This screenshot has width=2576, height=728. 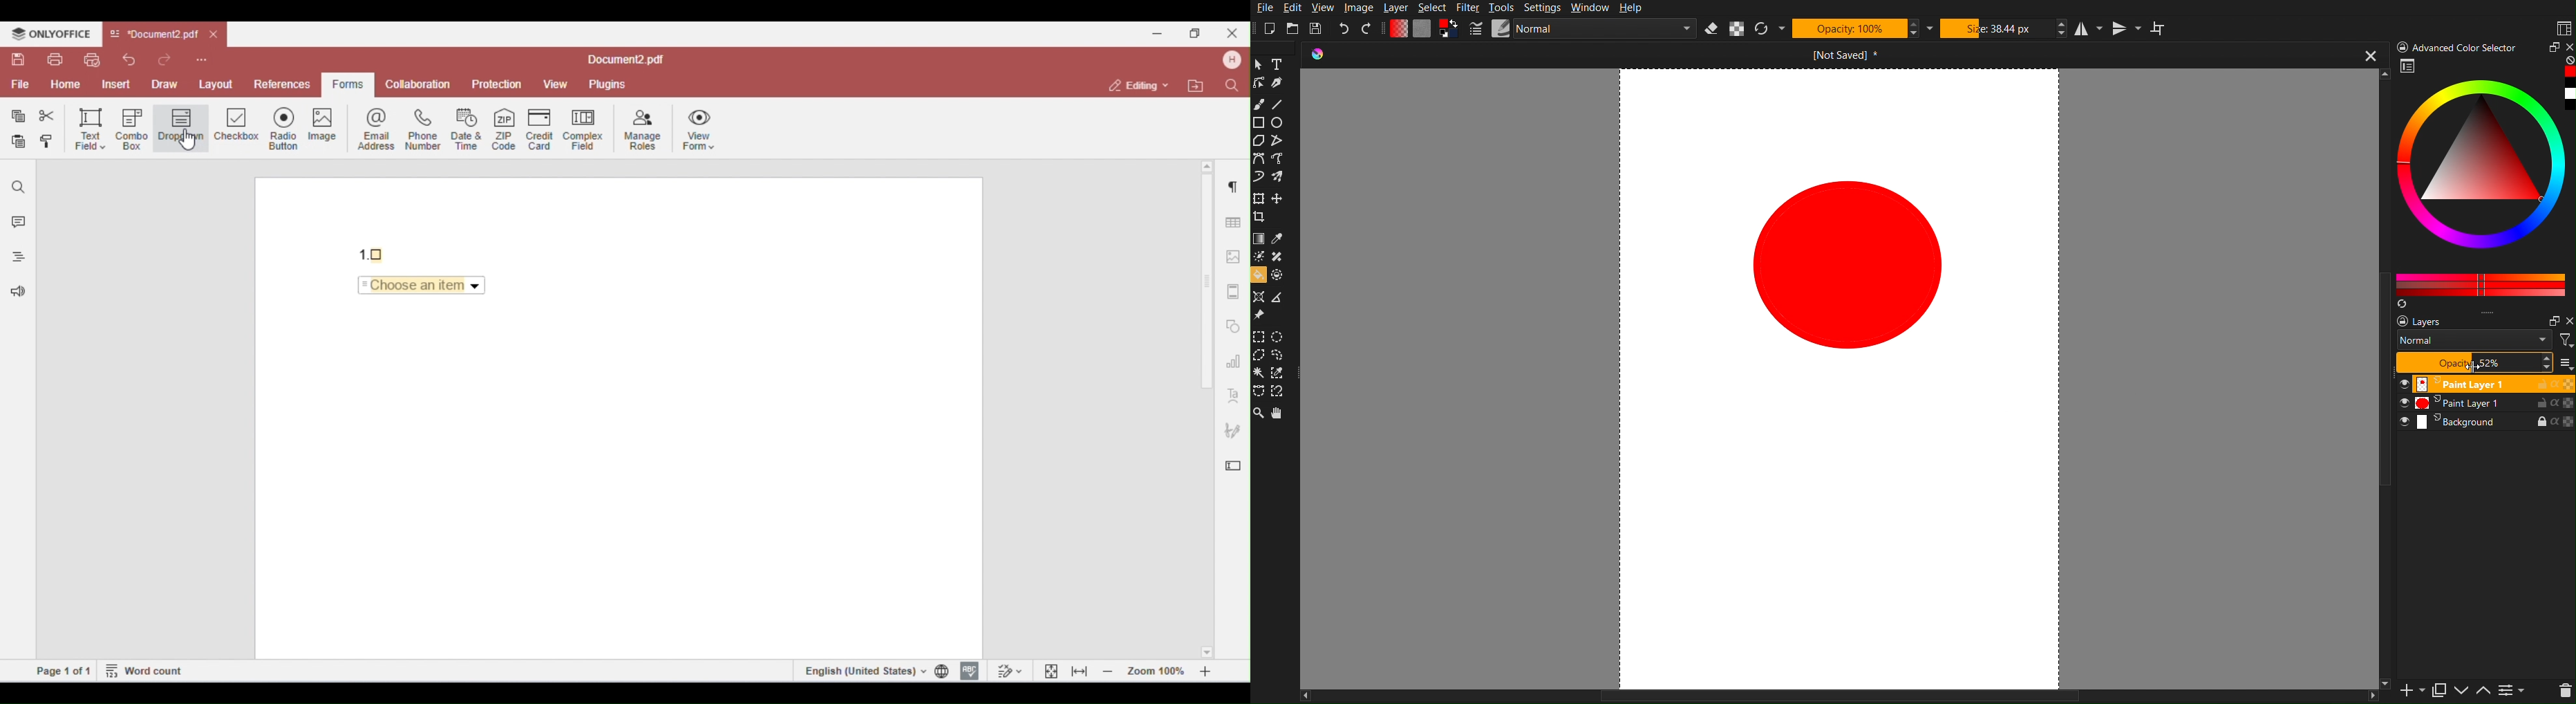 What do you see at coordinates (2564, 692) in the screenshot?
I see `Delete ` at bounding box center [2564, 692].